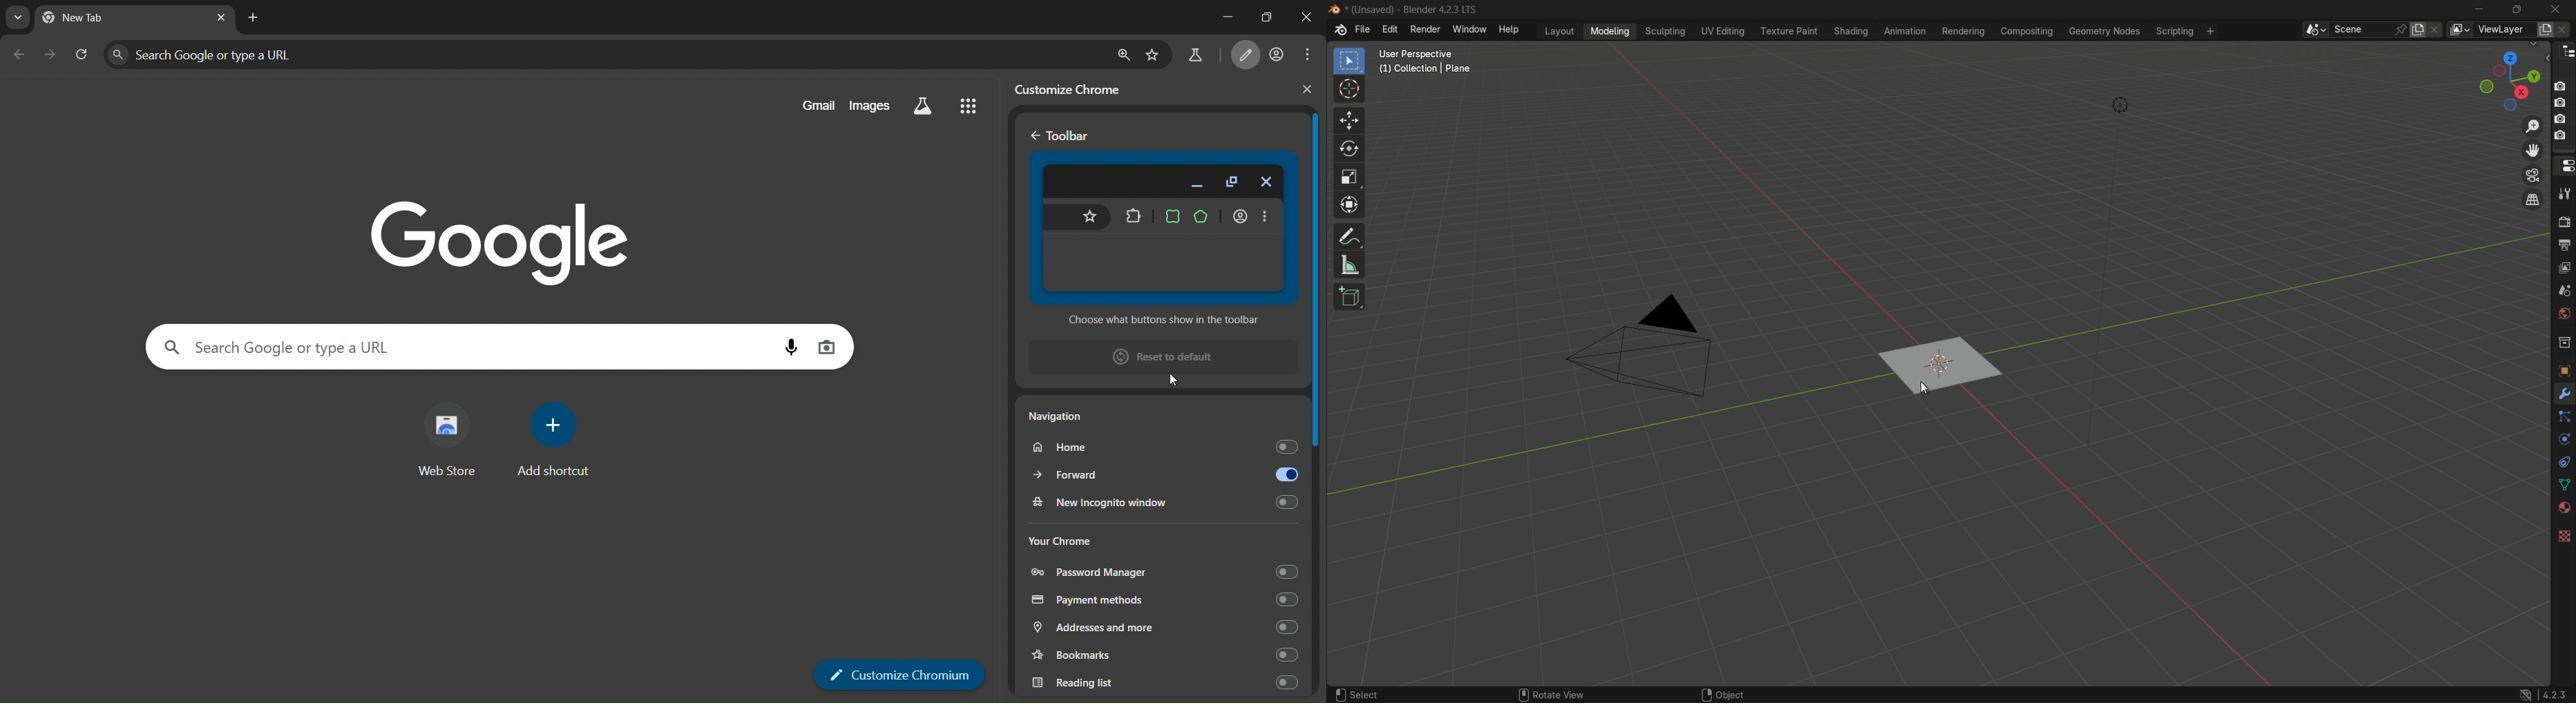 Image resolution: width=2576 pixels, height=728 pixels. I want to click on Toolbar, so click(1071, 136).